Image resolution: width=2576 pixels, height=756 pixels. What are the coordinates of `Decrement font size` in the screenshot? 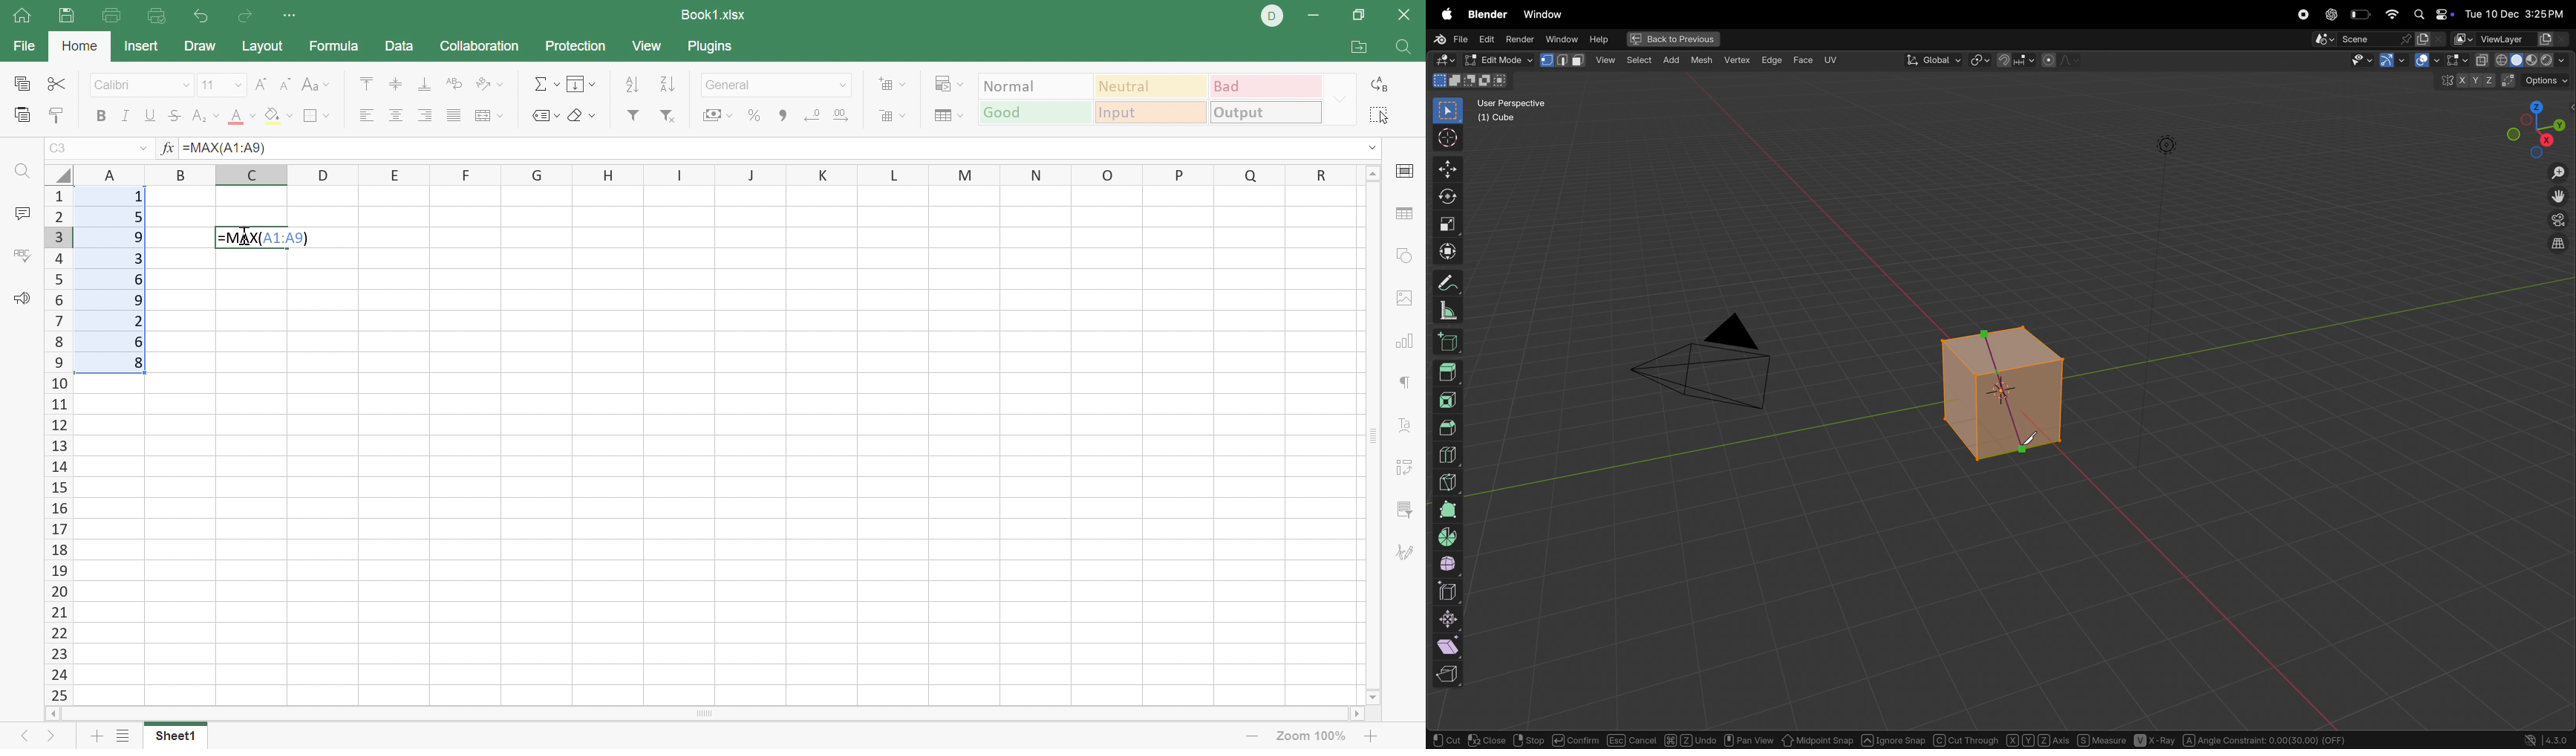 It's located at (284, 85).